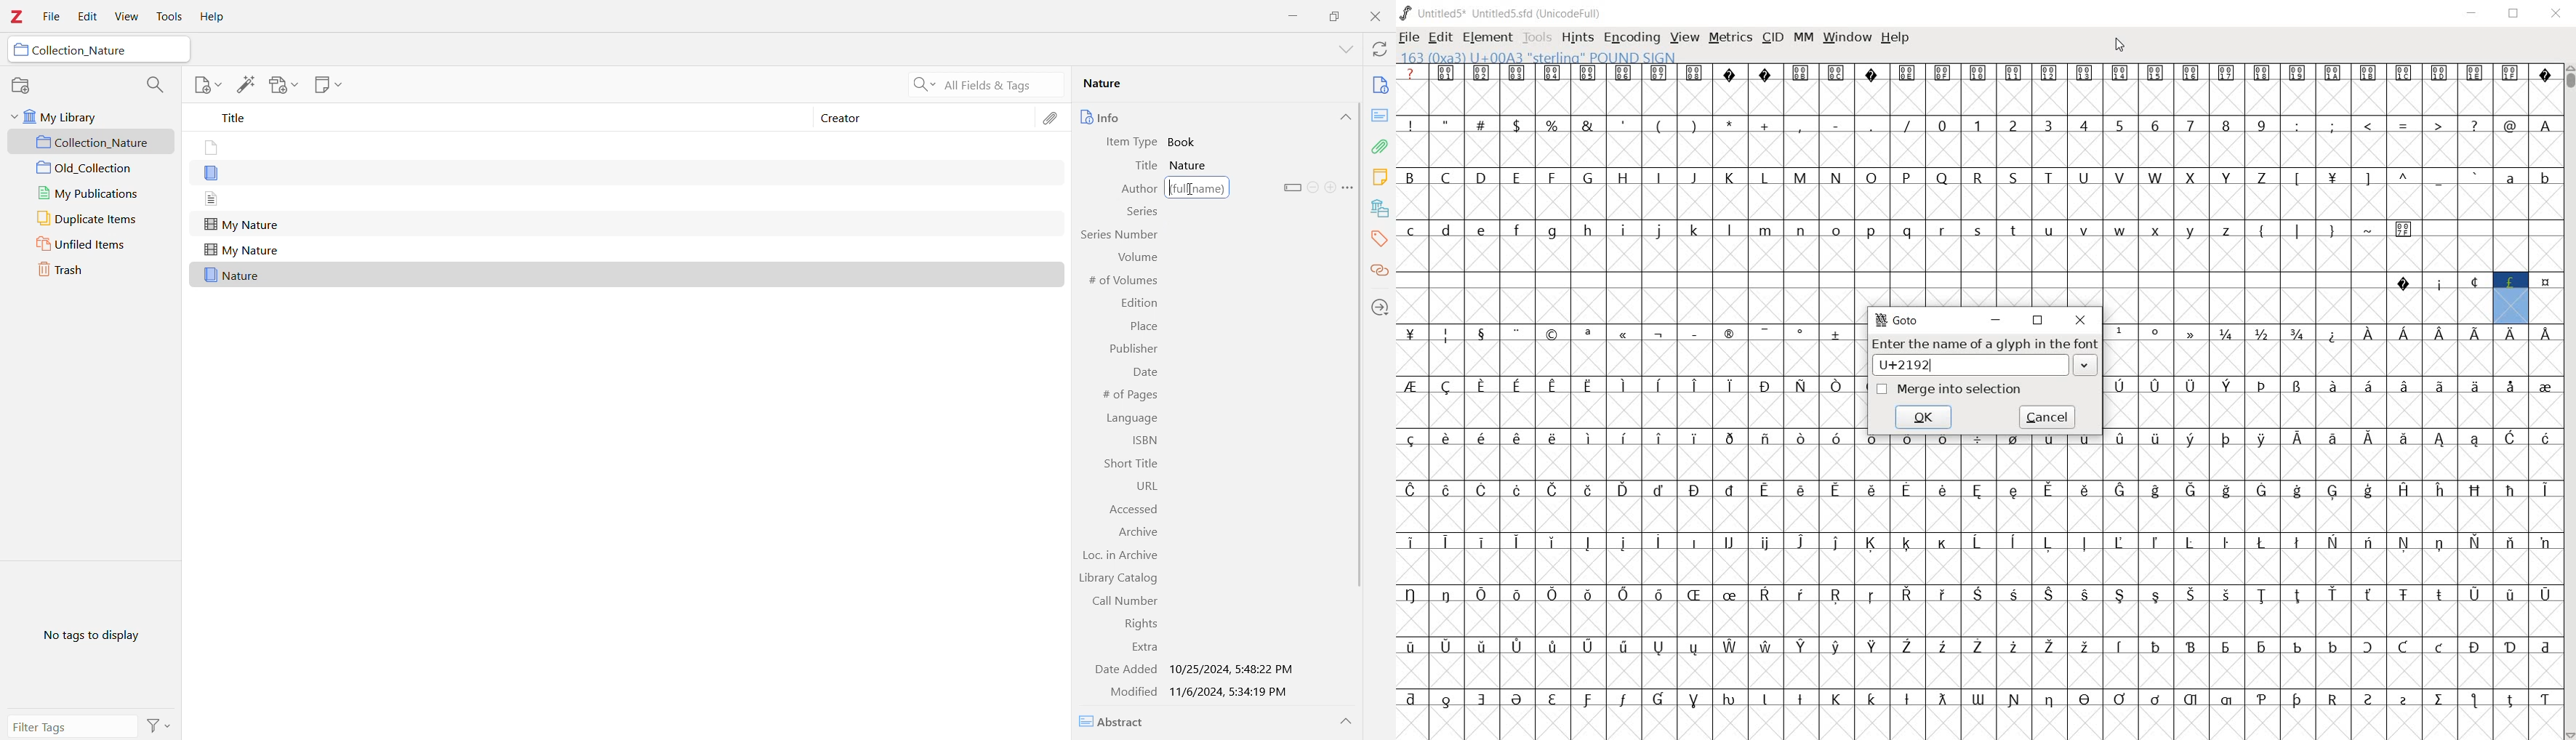  Describe the element at coordinates (1136, 624) in the screenshot. I see `Rights` at that location.